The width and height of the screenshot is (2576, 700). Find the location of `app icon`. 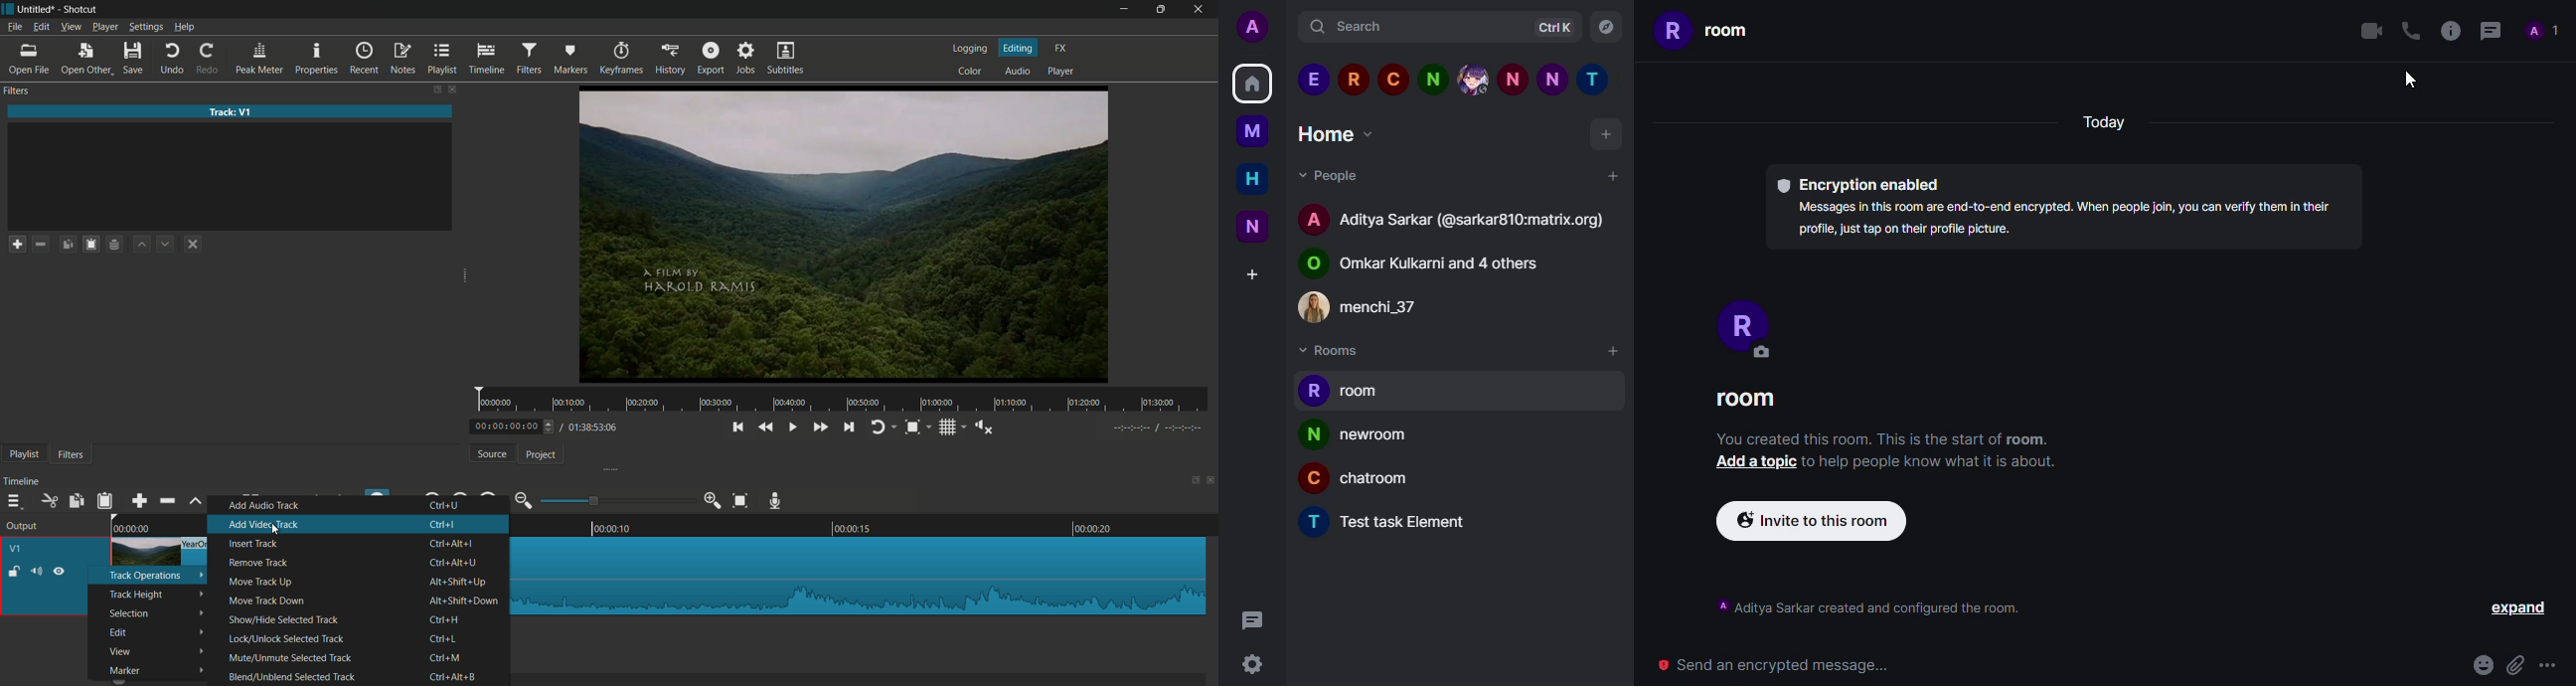

app icon is located at coordinates (8, 8).